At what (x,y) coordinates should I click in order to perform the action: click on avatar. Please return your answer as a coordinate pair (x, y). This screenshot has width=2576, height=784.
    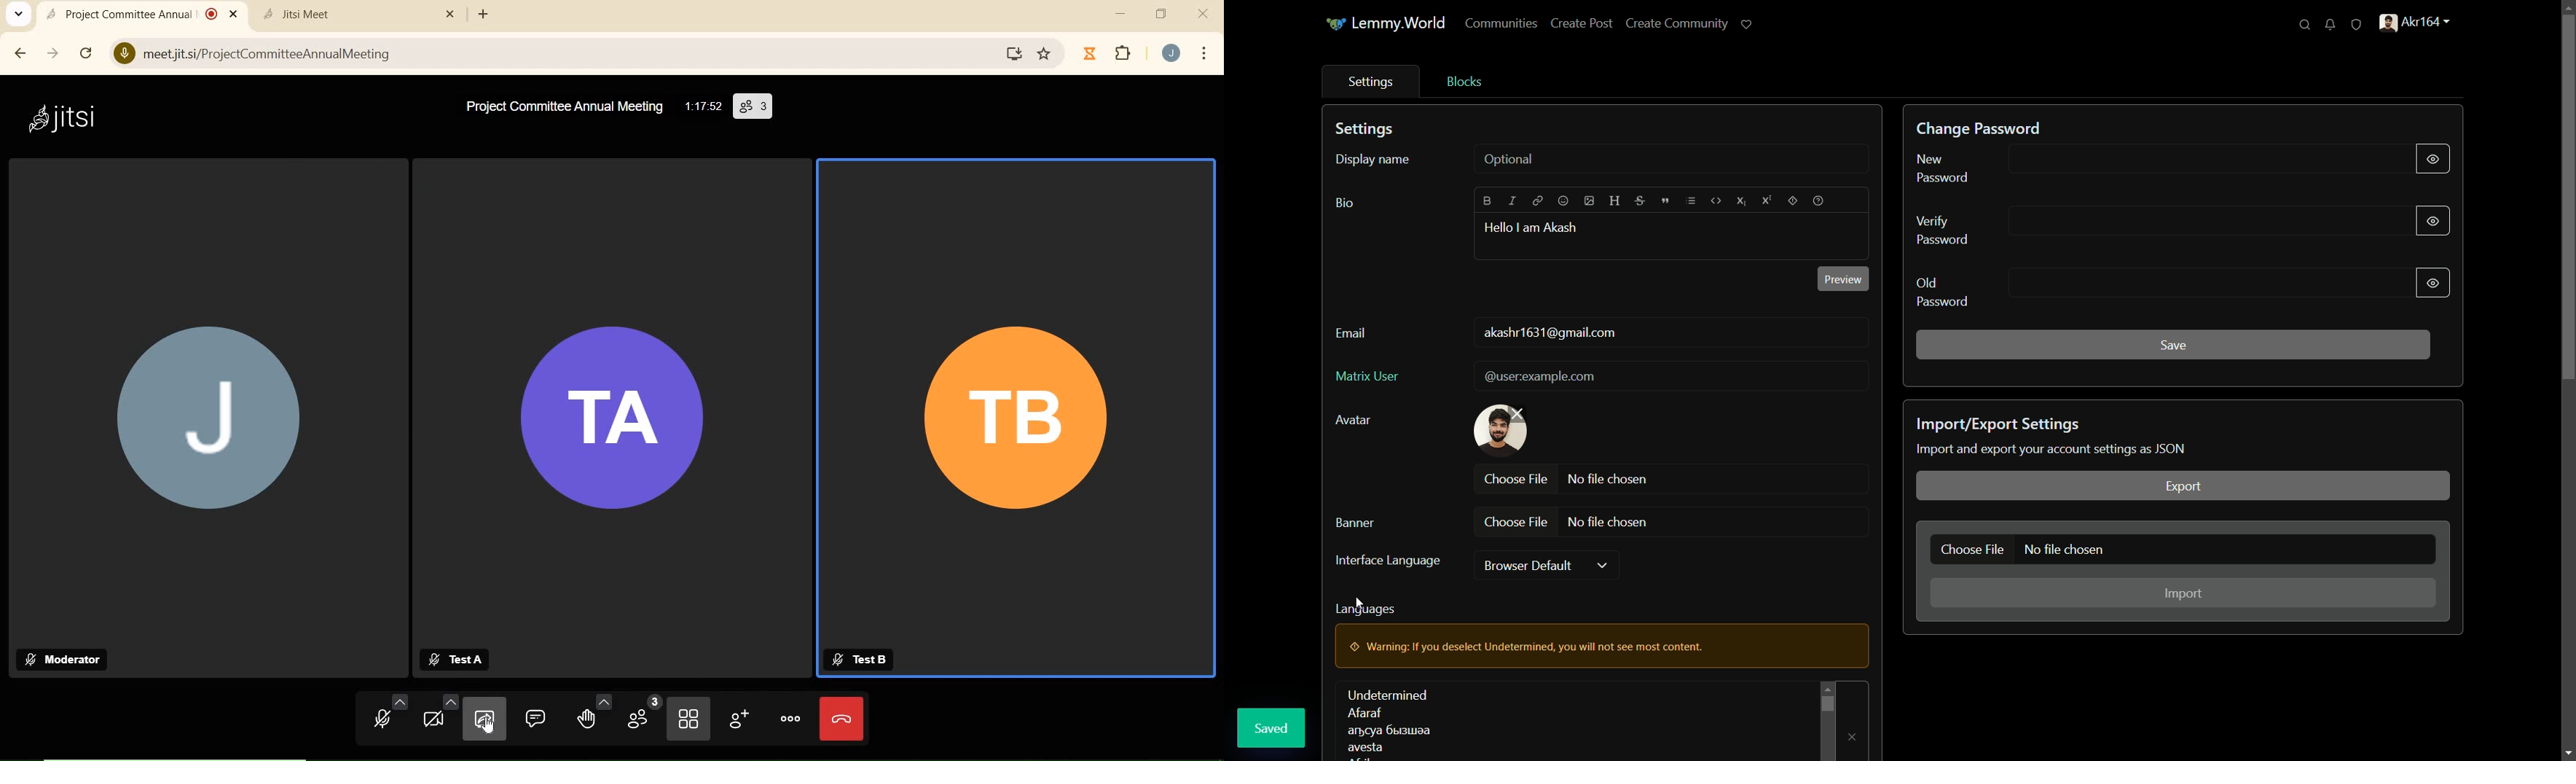
    Looking at the image, I should click on (1352, 420).